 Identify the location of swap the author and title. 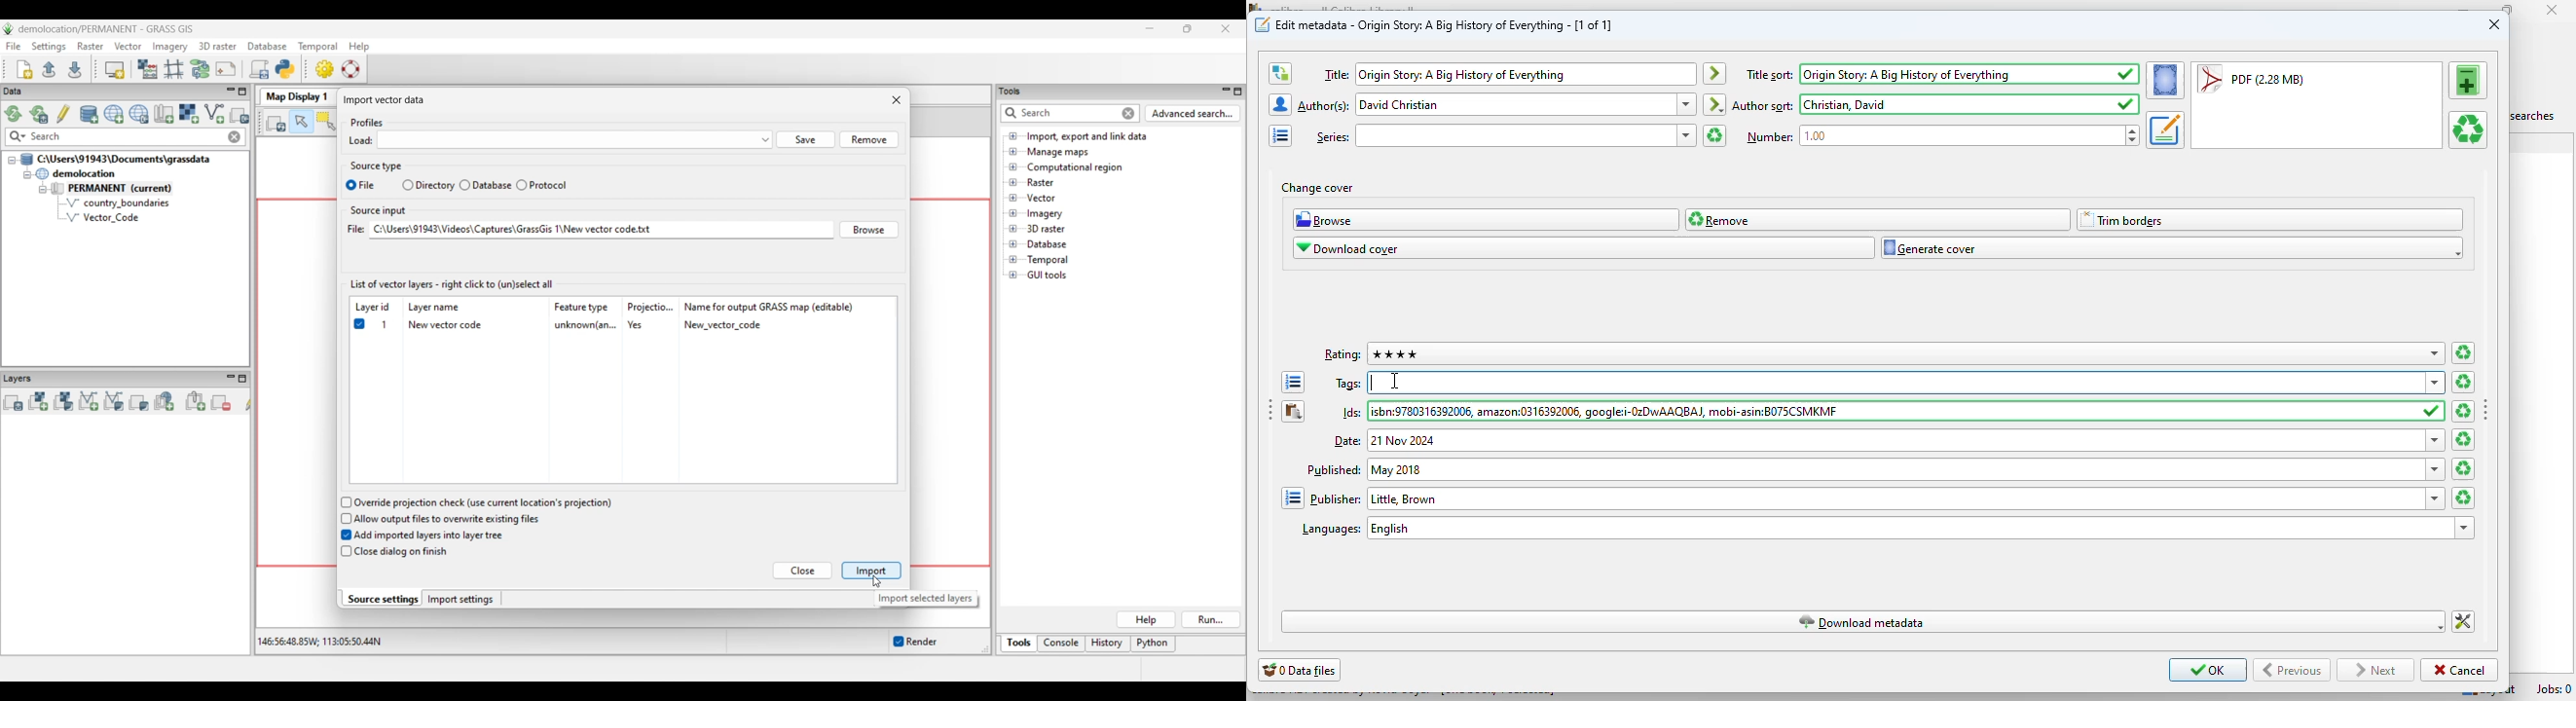
(1279, 74).